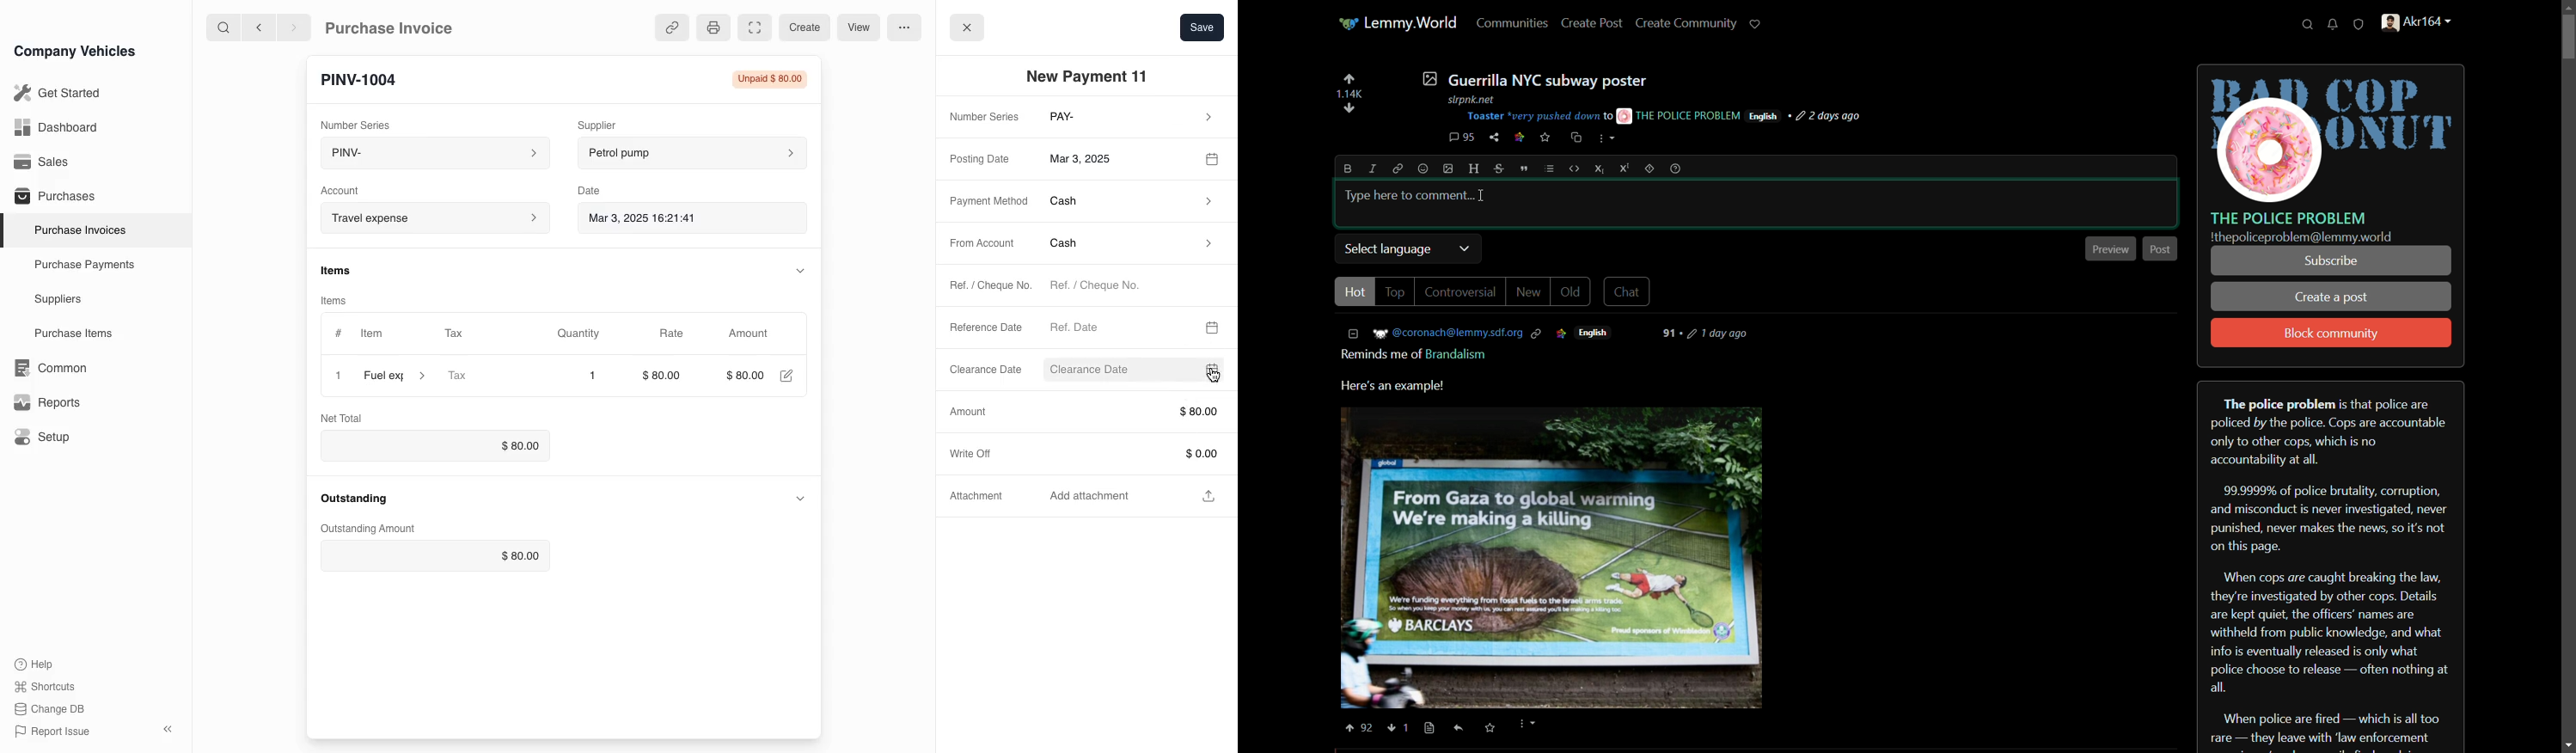 The height and width of the screenshot is (756, 2576). I want to click on calender, so click(1213, 325).